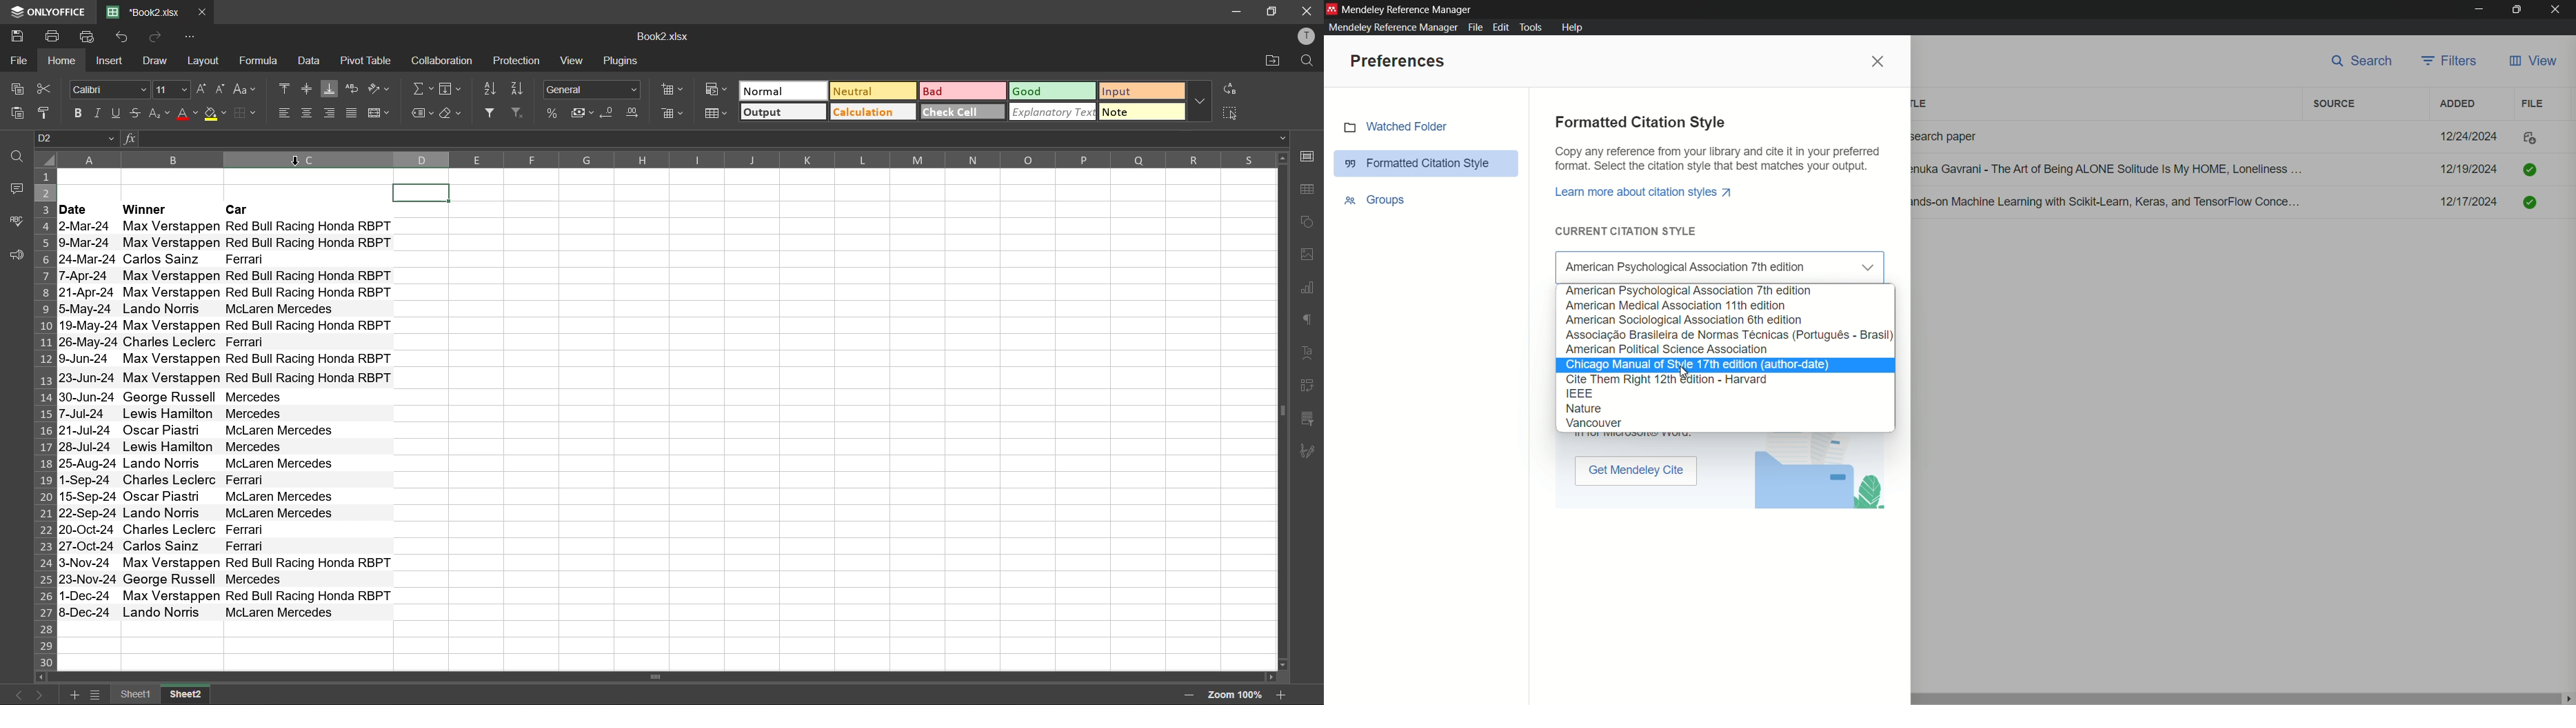  What do you see at coordinates (520, 115) in the screenshot?
I see `clear filter` at bounding box center [520, 115].